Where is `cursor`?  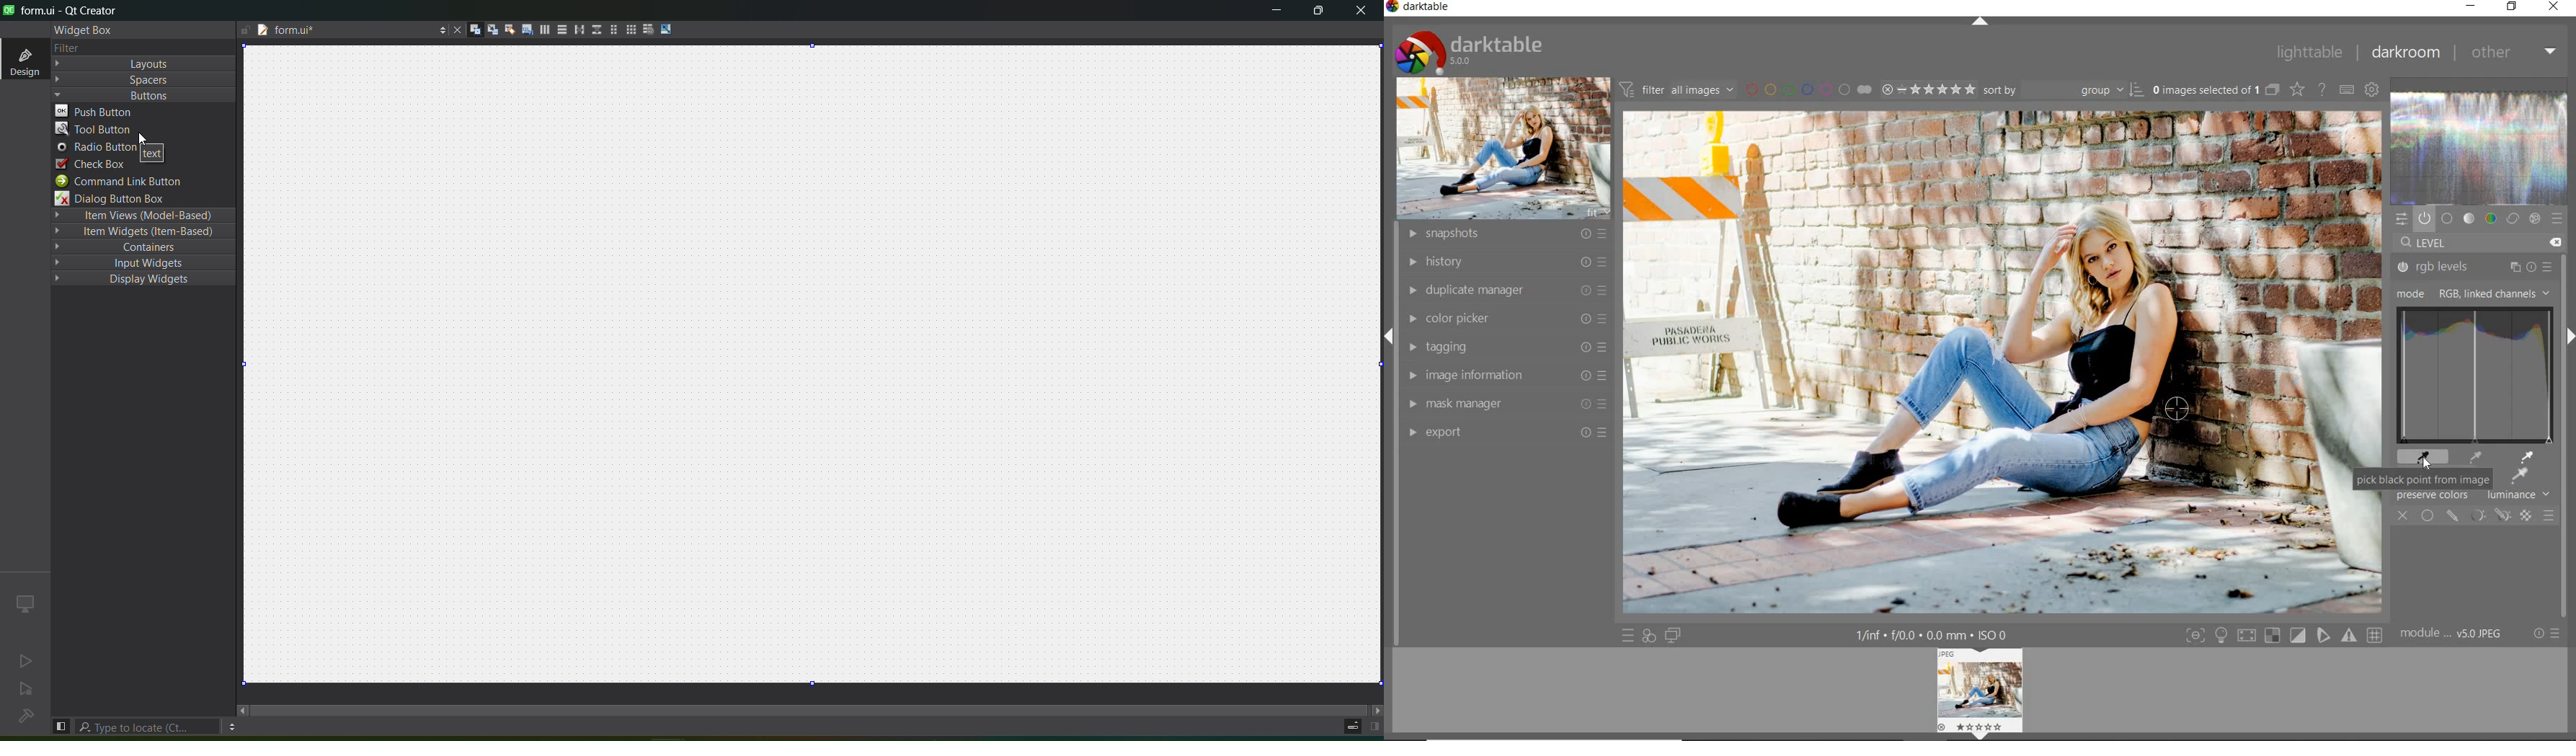
cursor is located at coordinates (139, 138).